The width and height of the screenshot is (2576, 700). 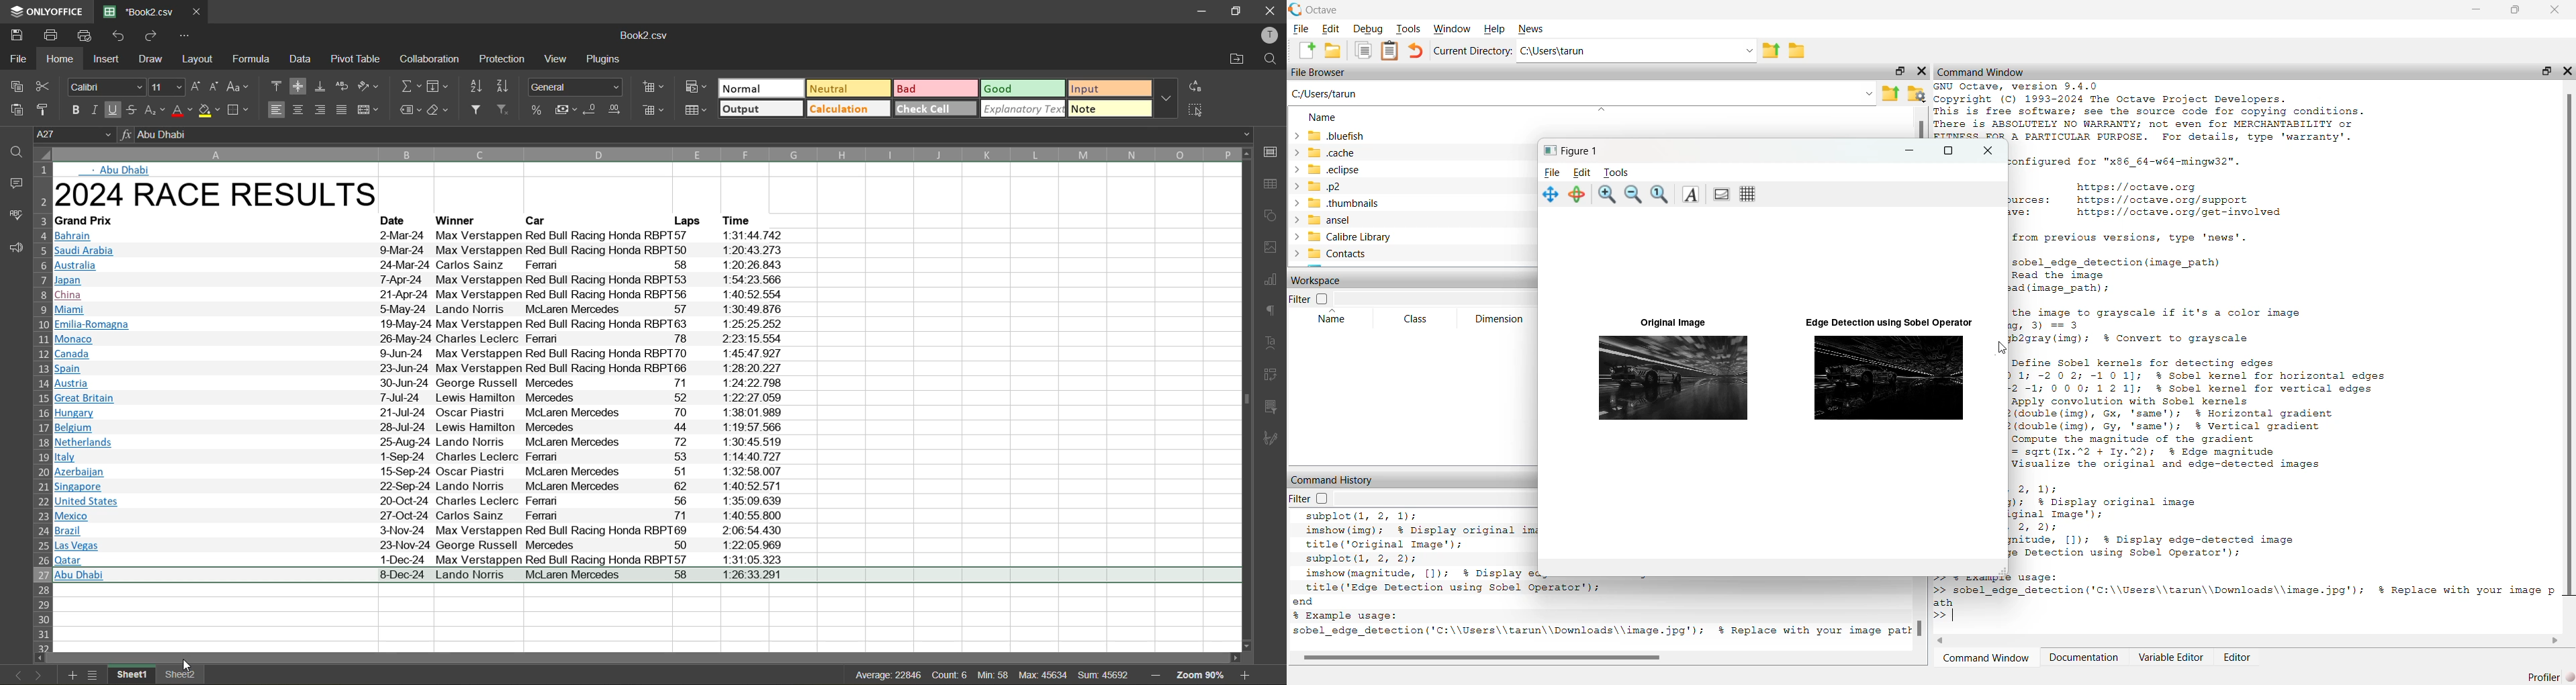 What do you see at coordinates (186, 666) in the screenshot?
I see `cursor` at bounding box center [186, 666].